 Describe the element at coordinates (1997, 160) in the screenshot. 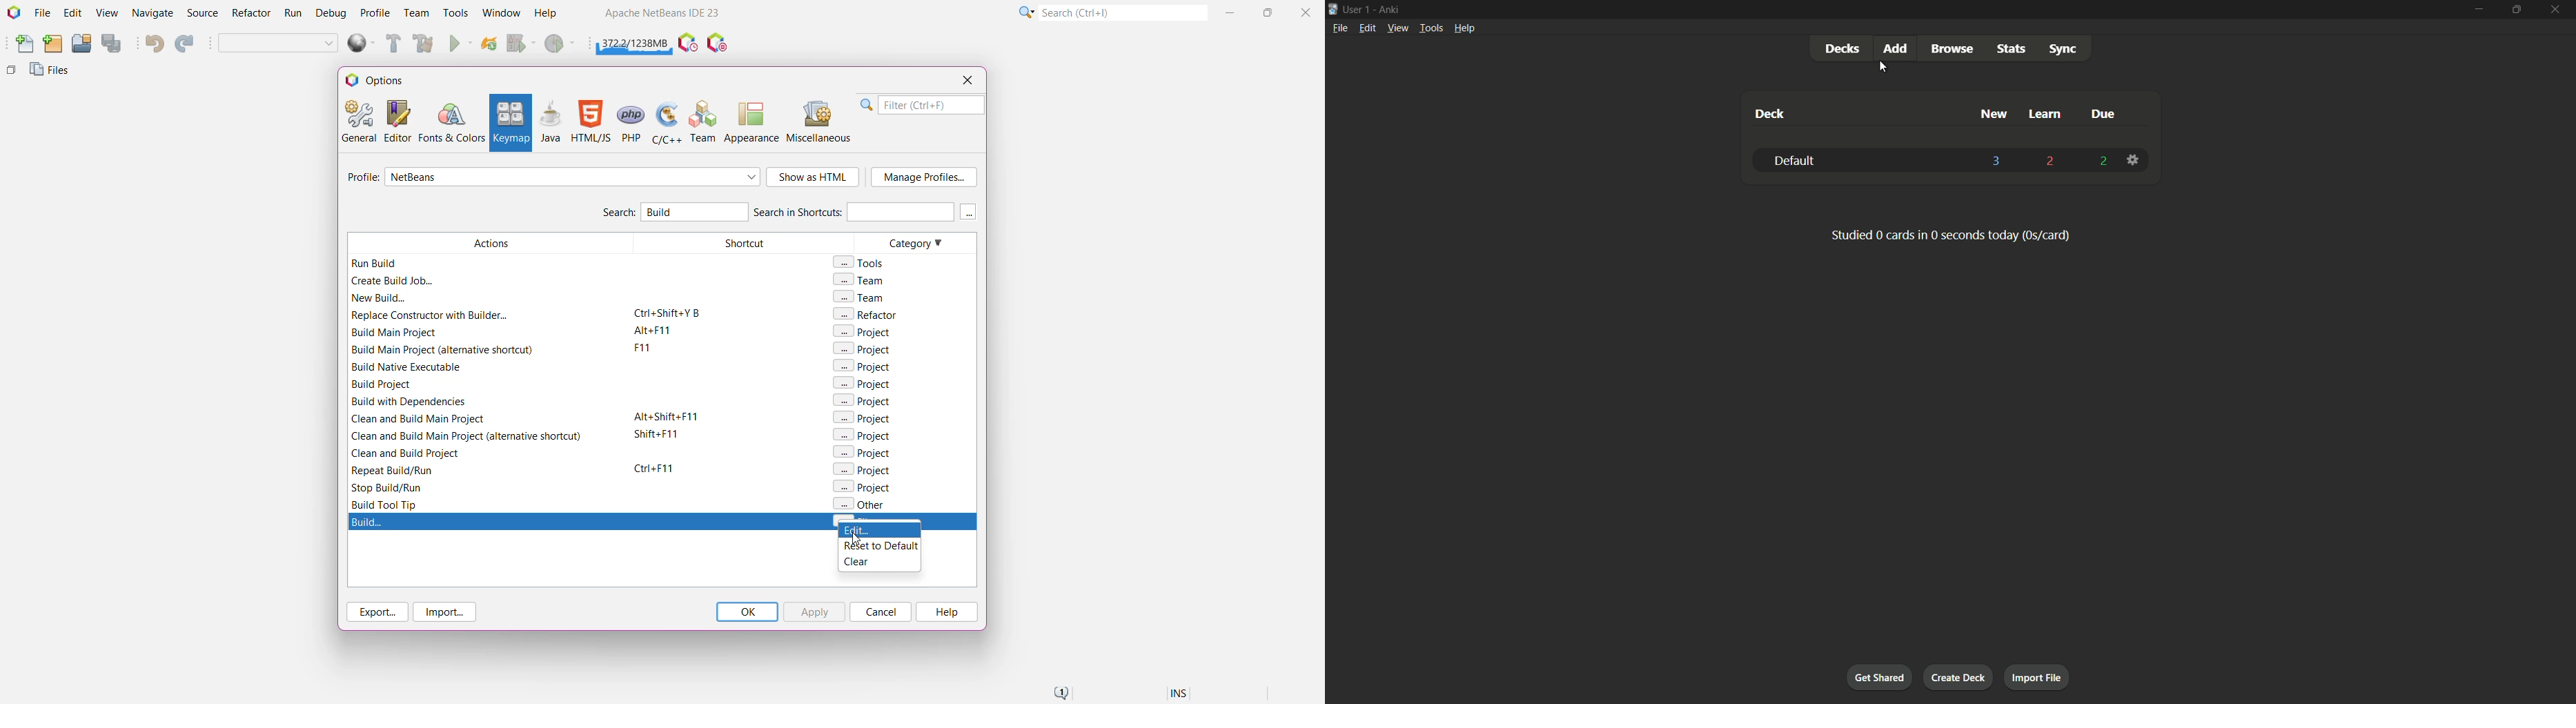

I see `3` at that location.